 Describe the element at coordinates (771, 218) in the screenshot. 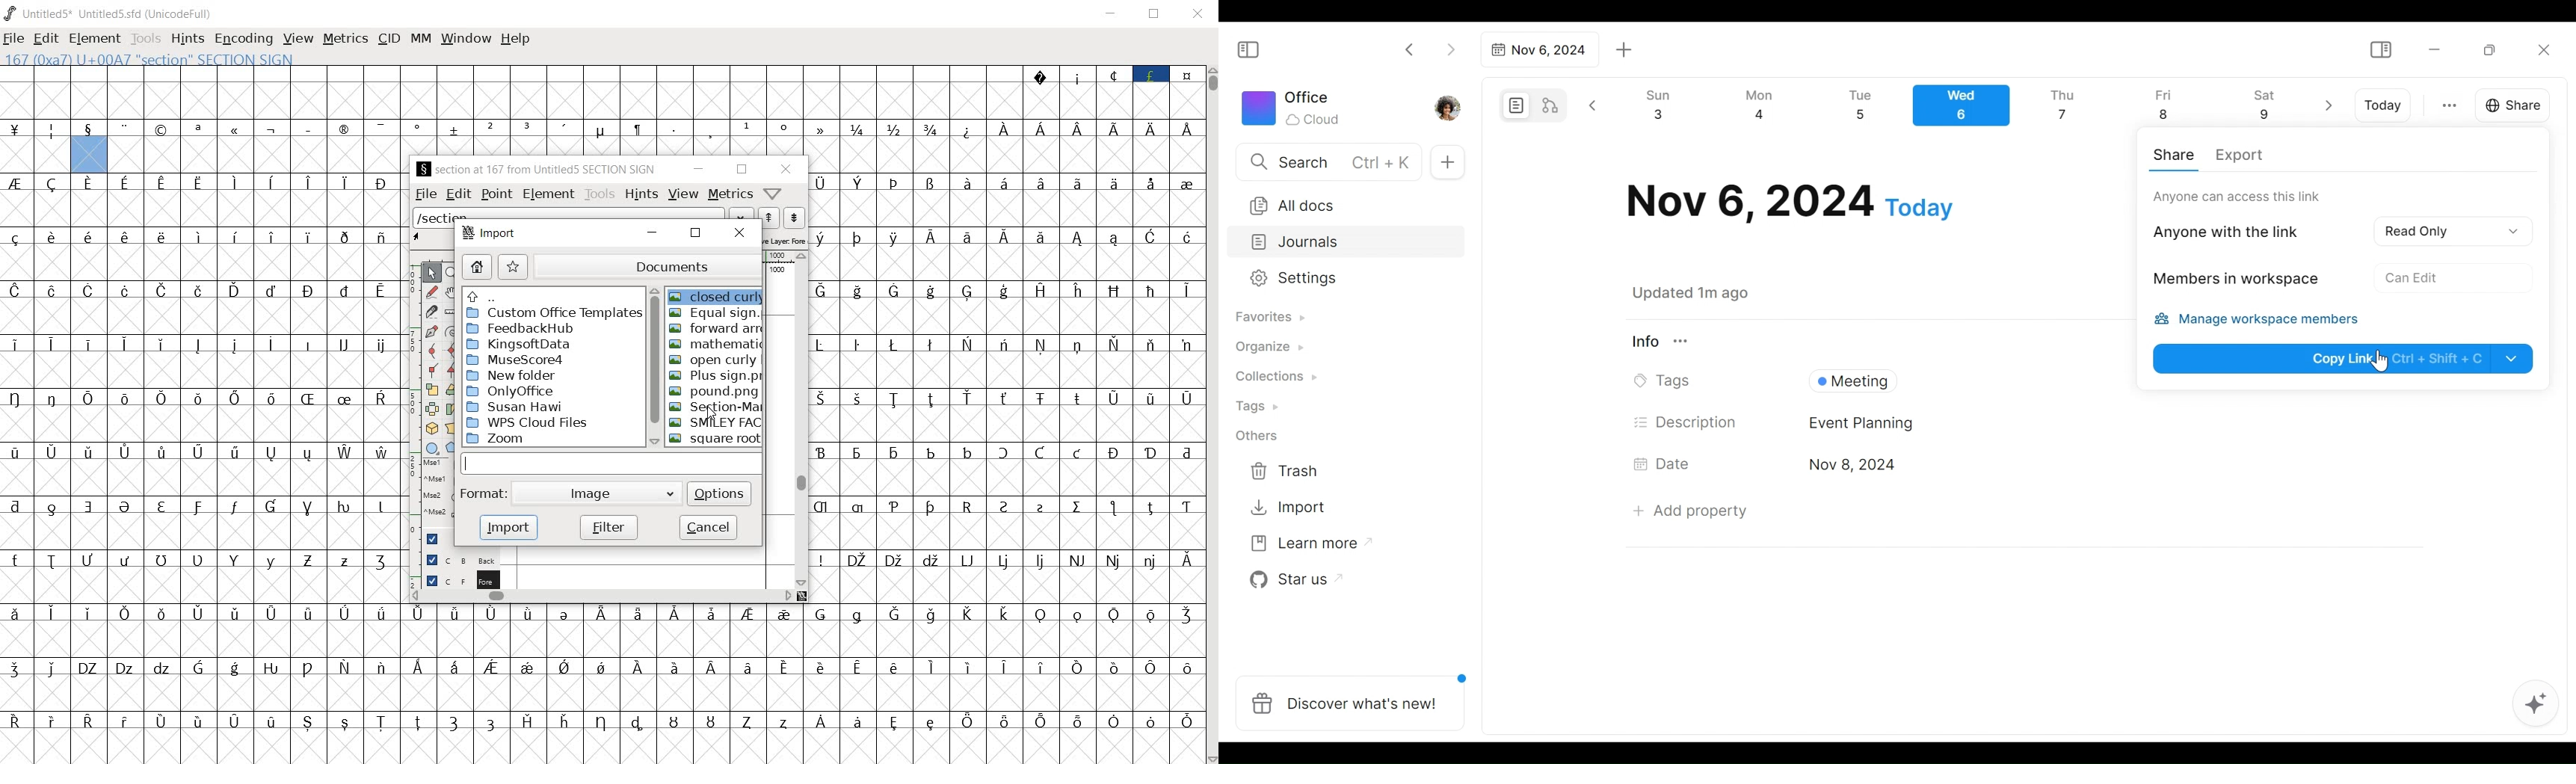

I see `show the next word on the list` at that location.